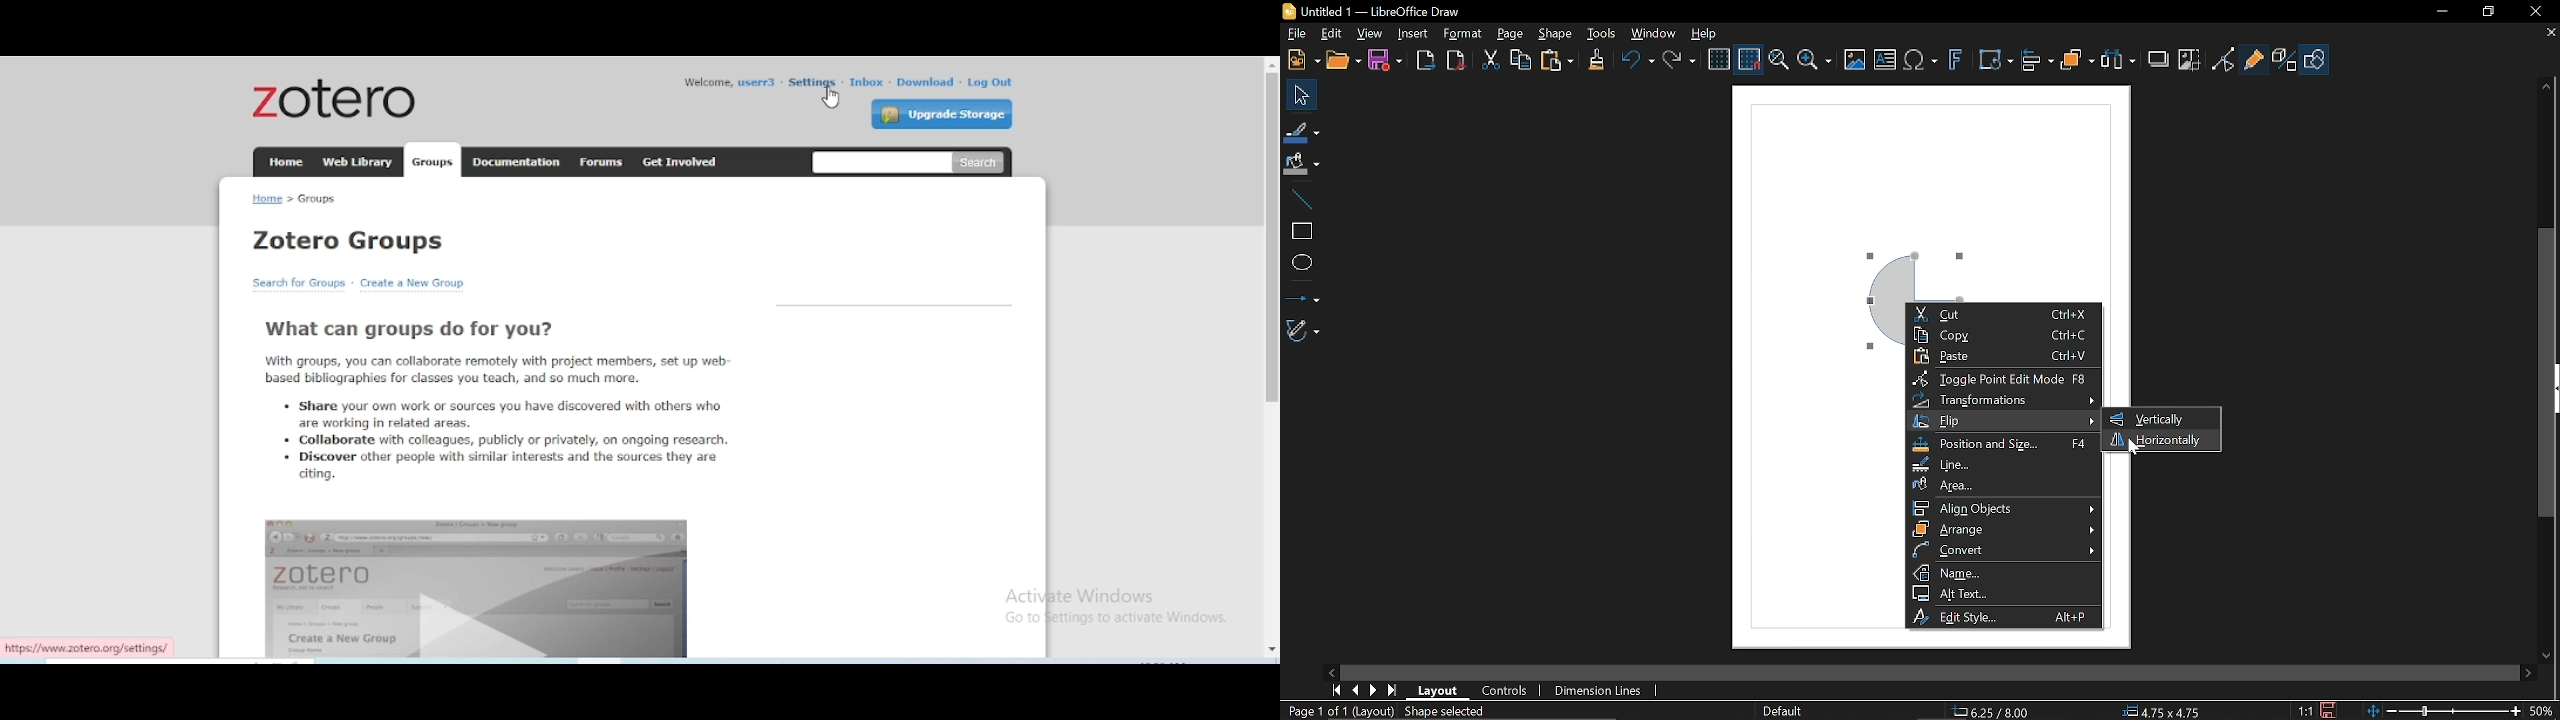 The width and height of the screenshot is (2576, 728). What do you see at coordinates (1886, 59) in the screenshot?
I see `insert text` at bounding box center [1886, 59].